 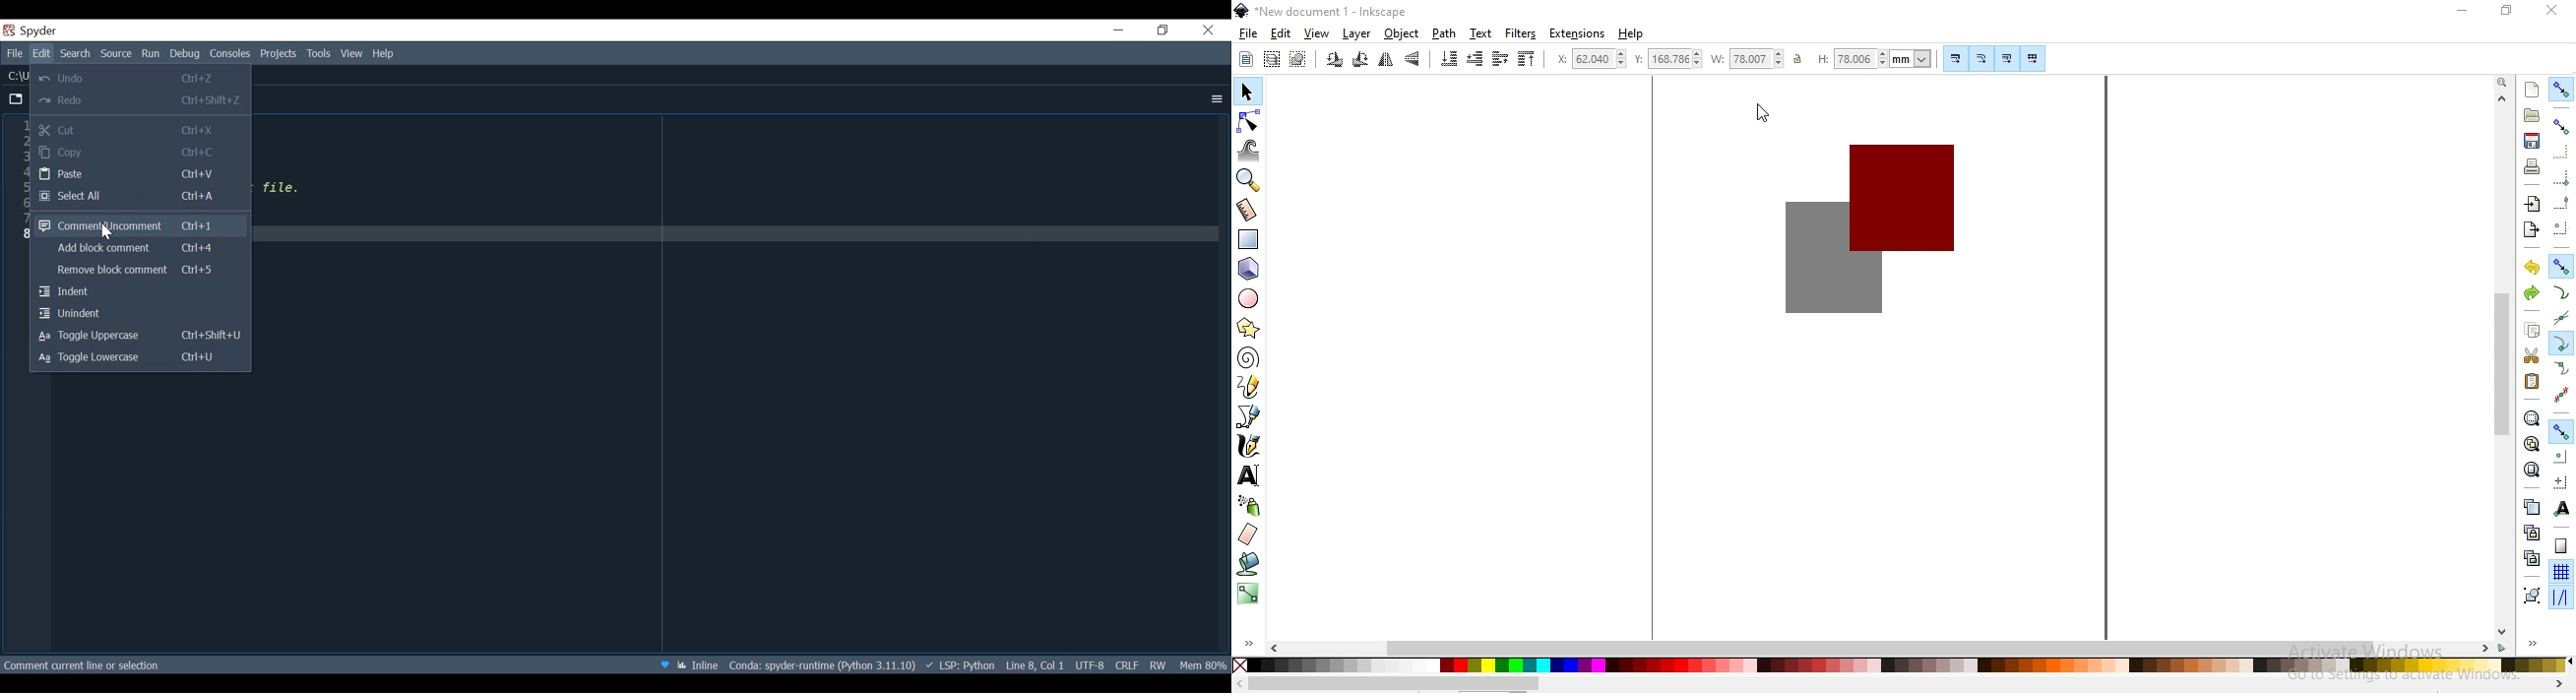 I want to click on Tools, so click(x=319, y=54).